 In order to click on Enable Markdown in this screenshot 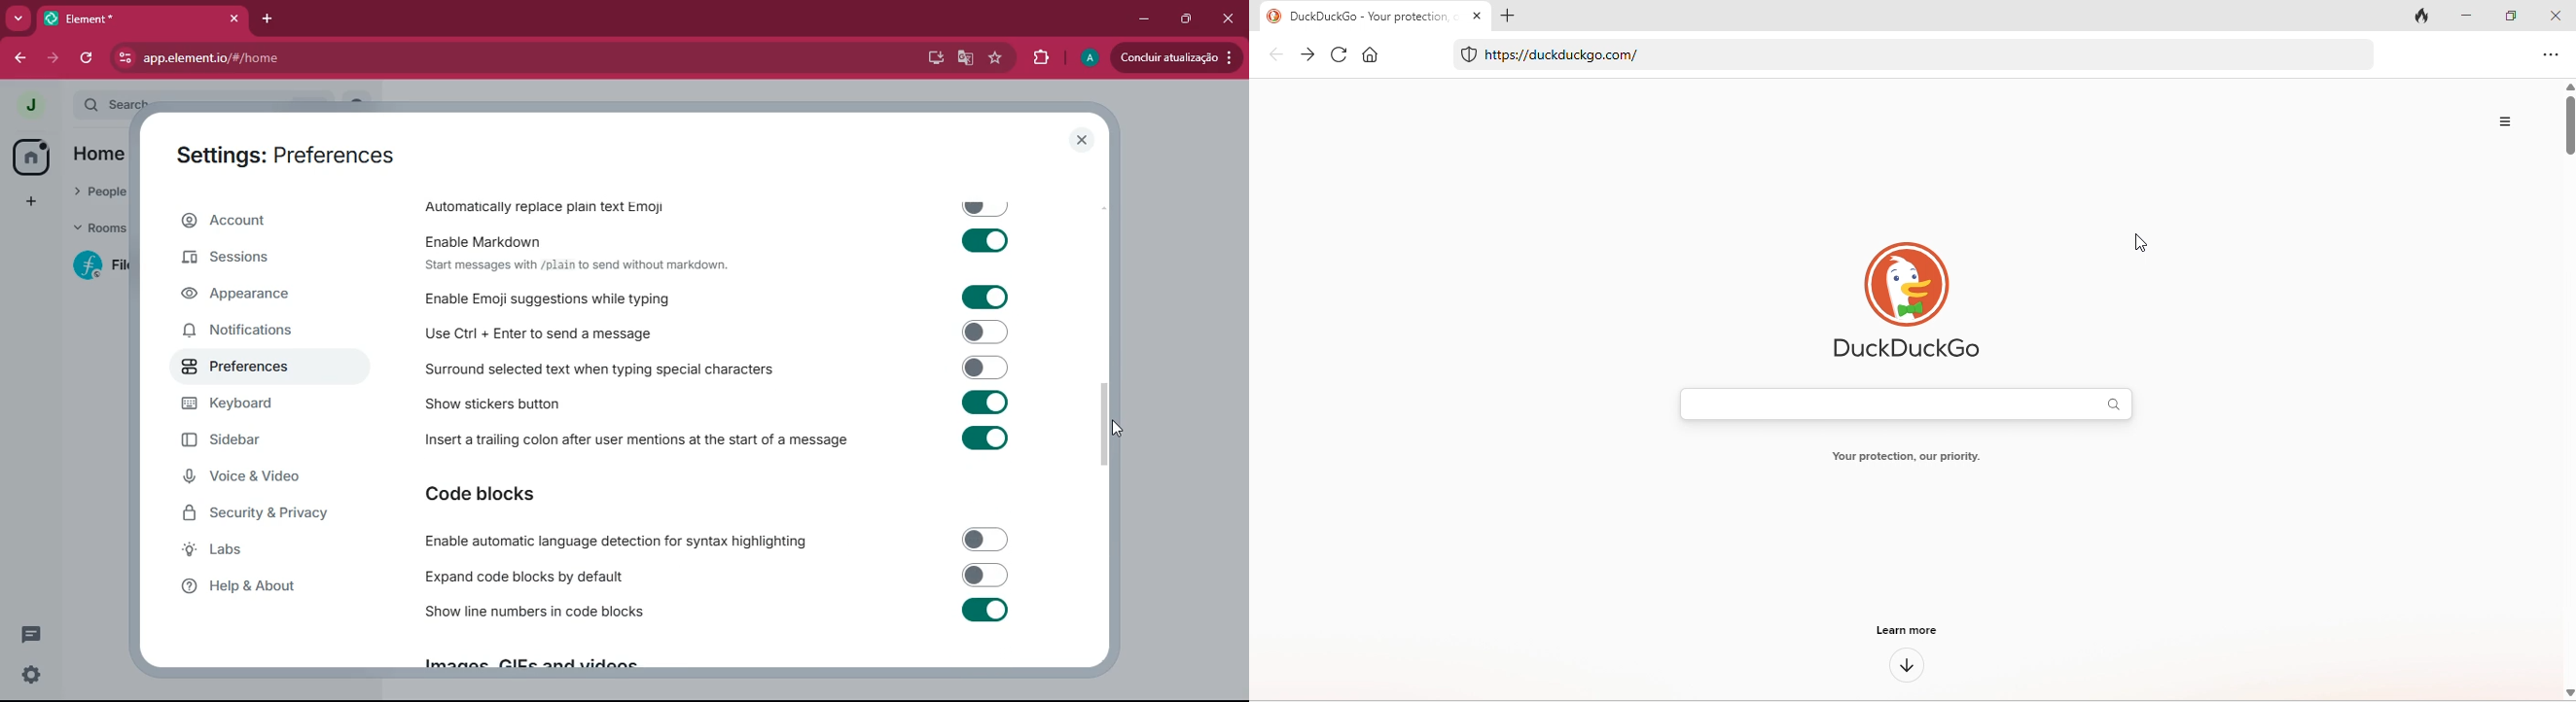, I will do `click(722, 239)`.